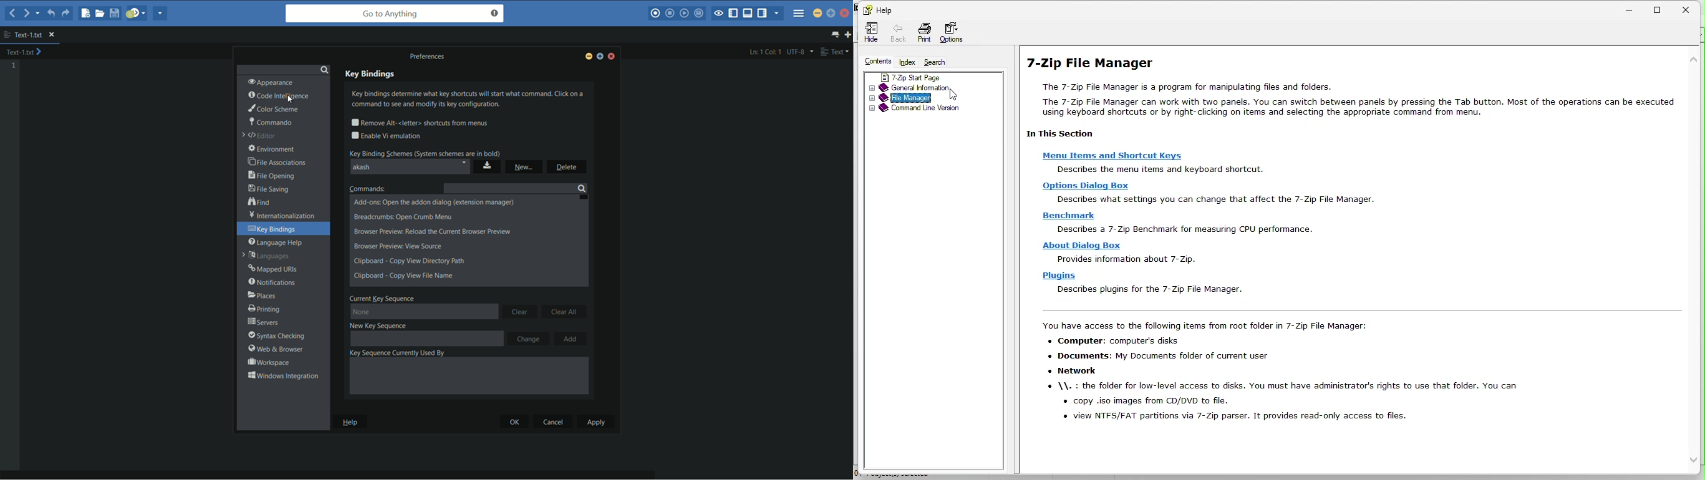 The image size is (1708, 504). Describe the element at coordinates (896, 33) in the screenshot. I see `Back` at that location.